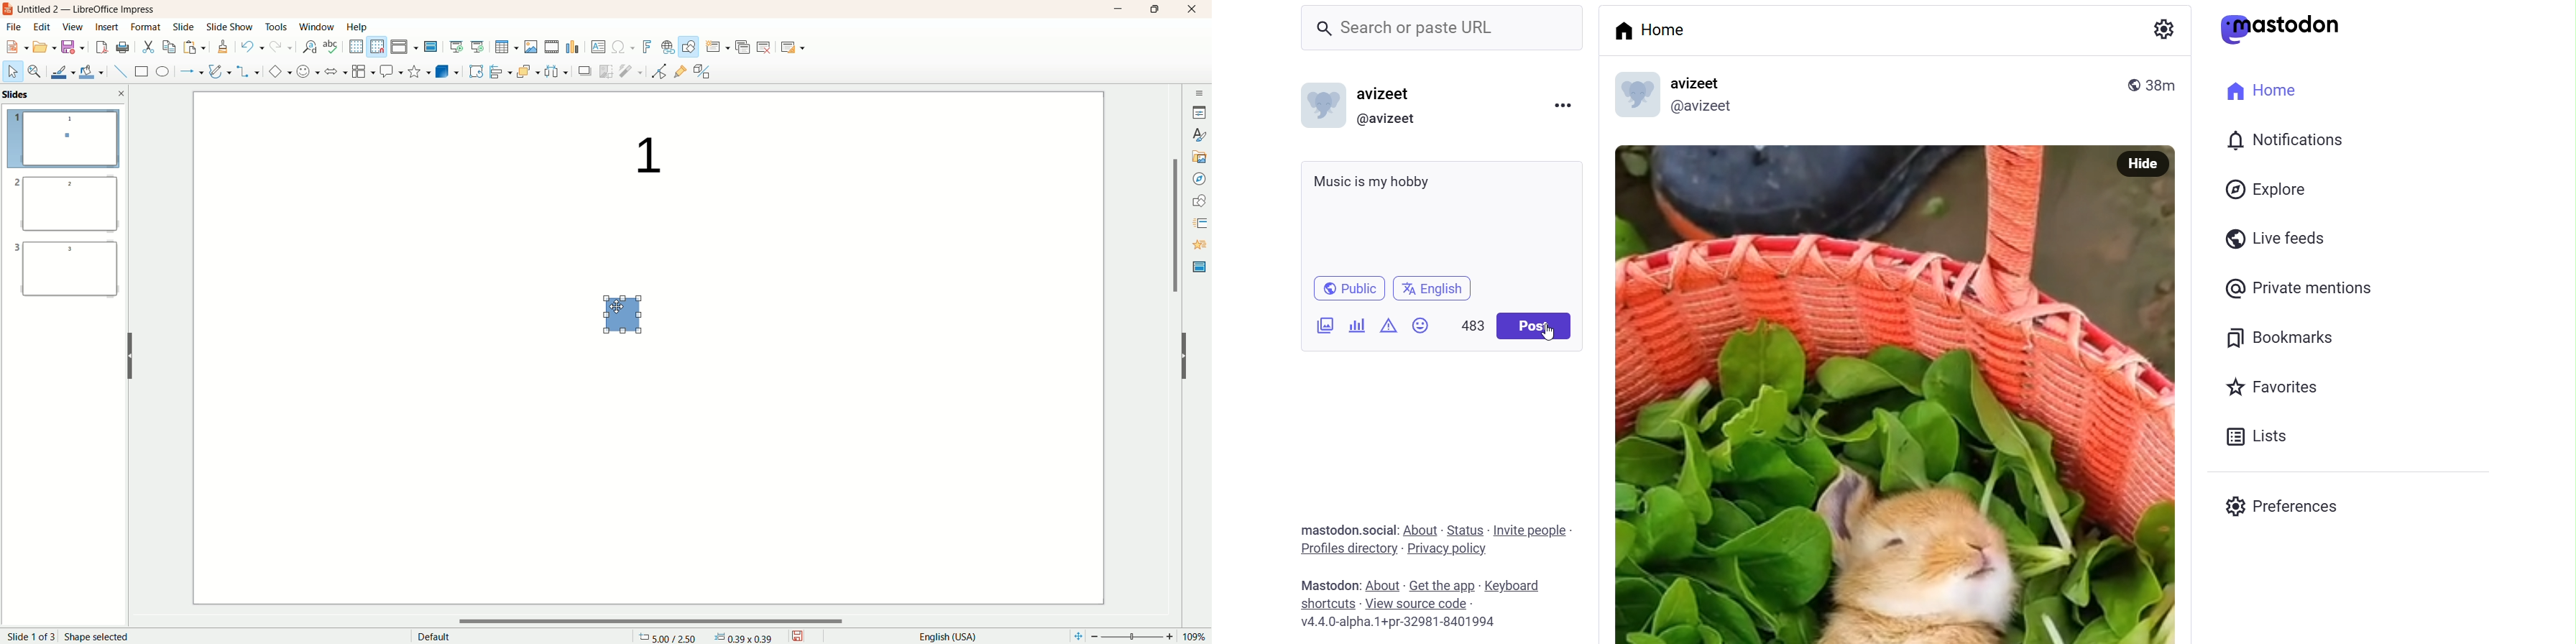 Image resolution: width=2576 pixels, height=644 pixels. What do you see at coordinates (122, 47) in the screenshot?
I see `print` at bounding box center [122, 47].